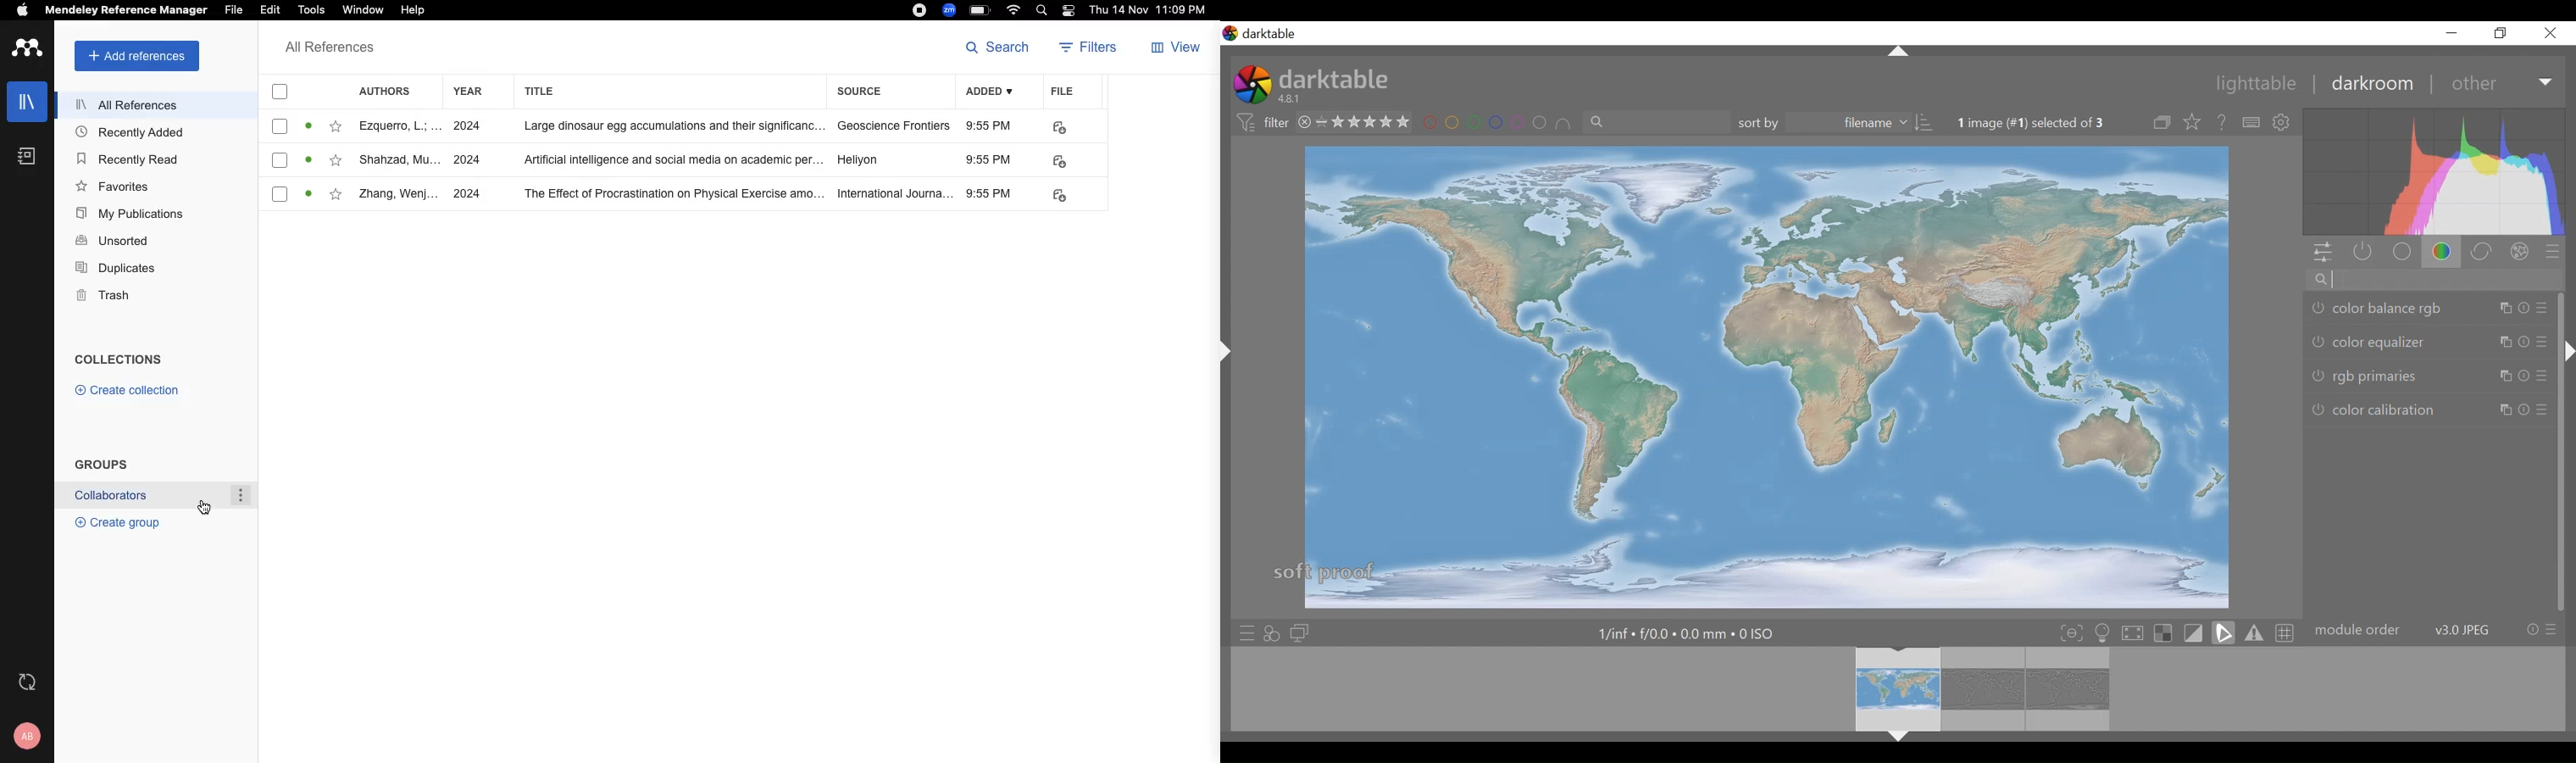 This screenshot has height=784, width=2576. I want to click on color calibrations, so click(2431, 410).